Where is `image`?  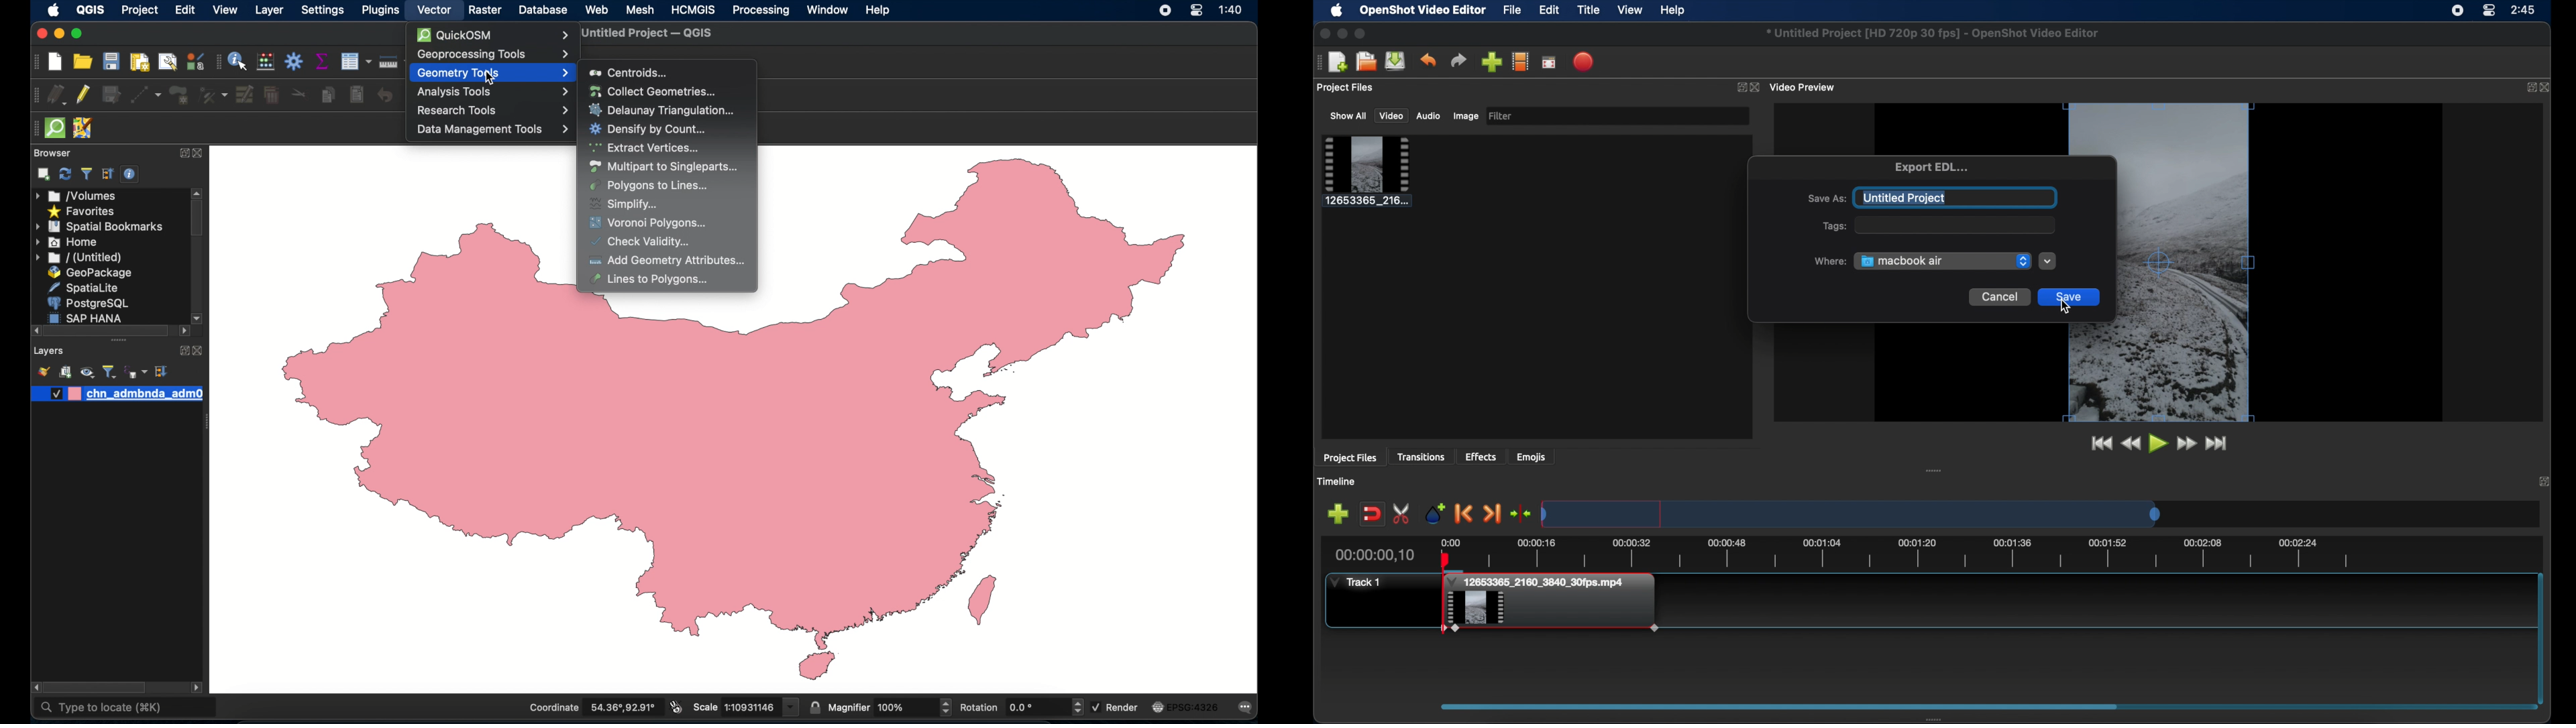
image is located at coordinates (1464, 116).